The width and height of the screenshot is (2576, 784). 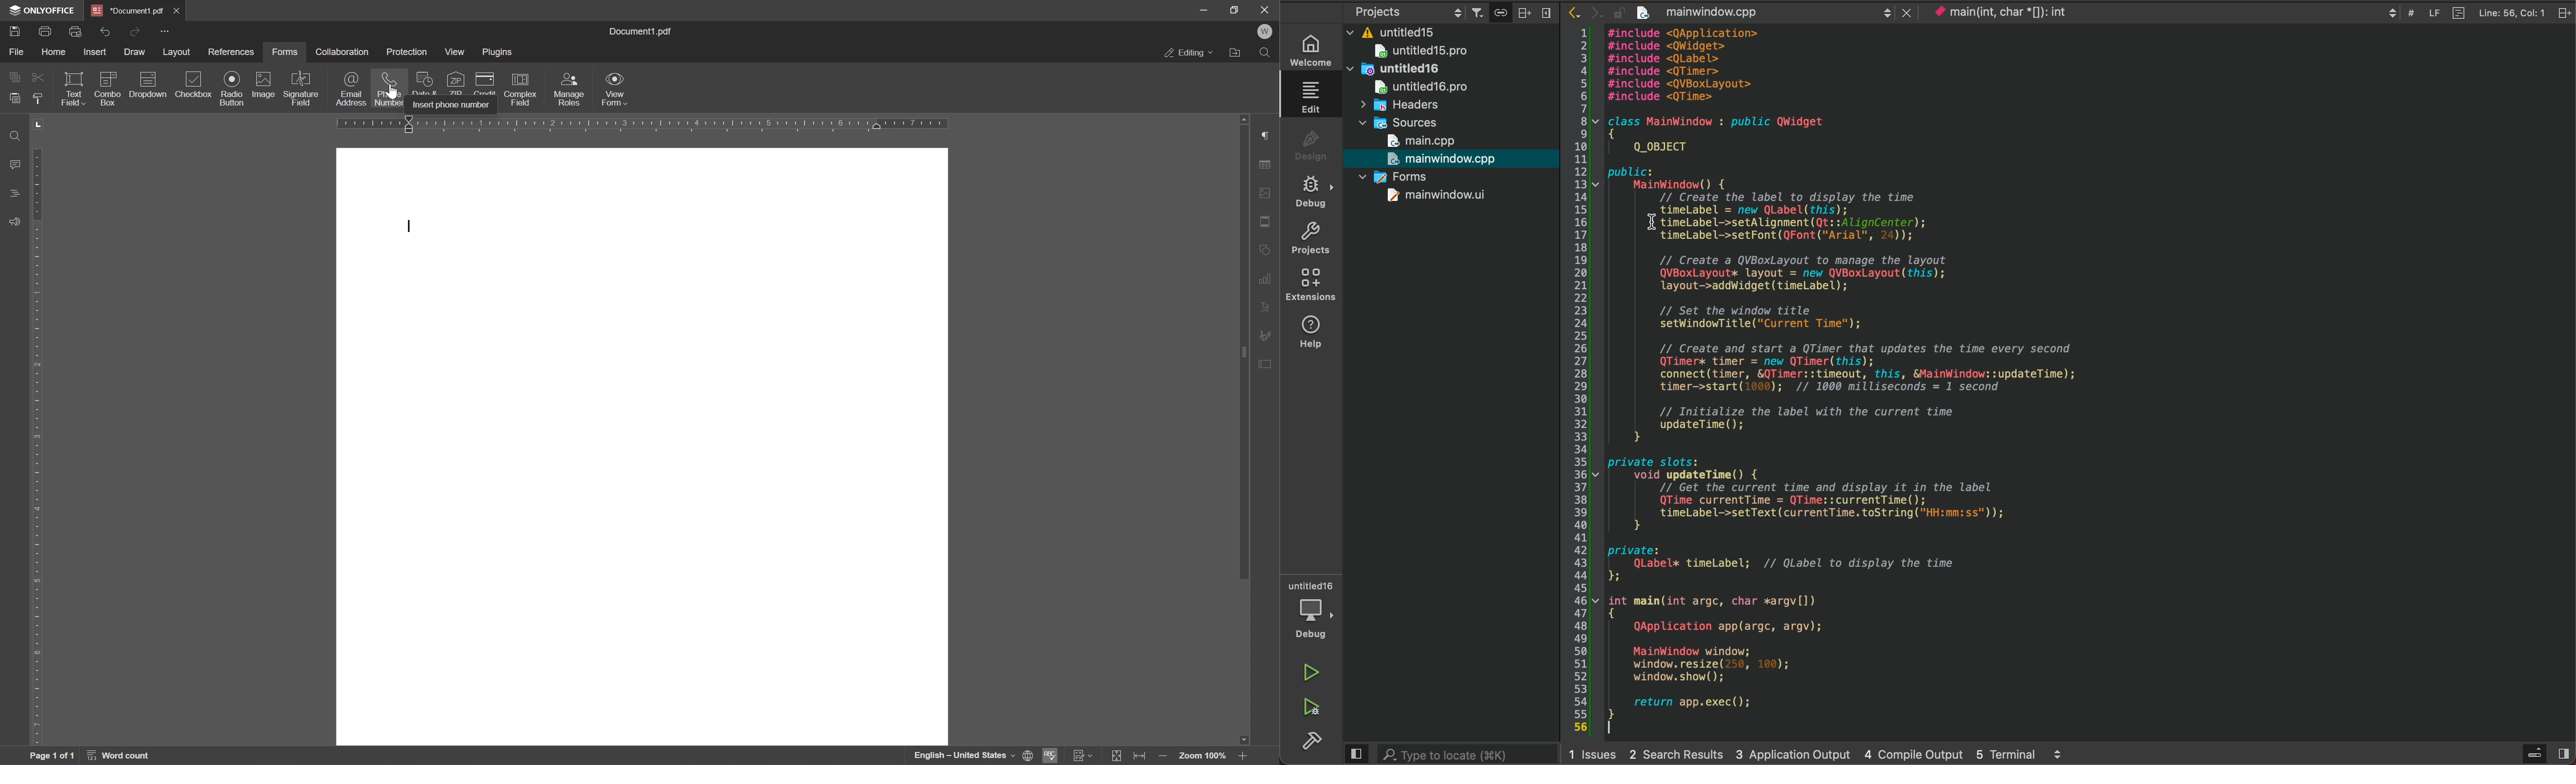 I want to click on zoom out, so click(x=1165, y=758).